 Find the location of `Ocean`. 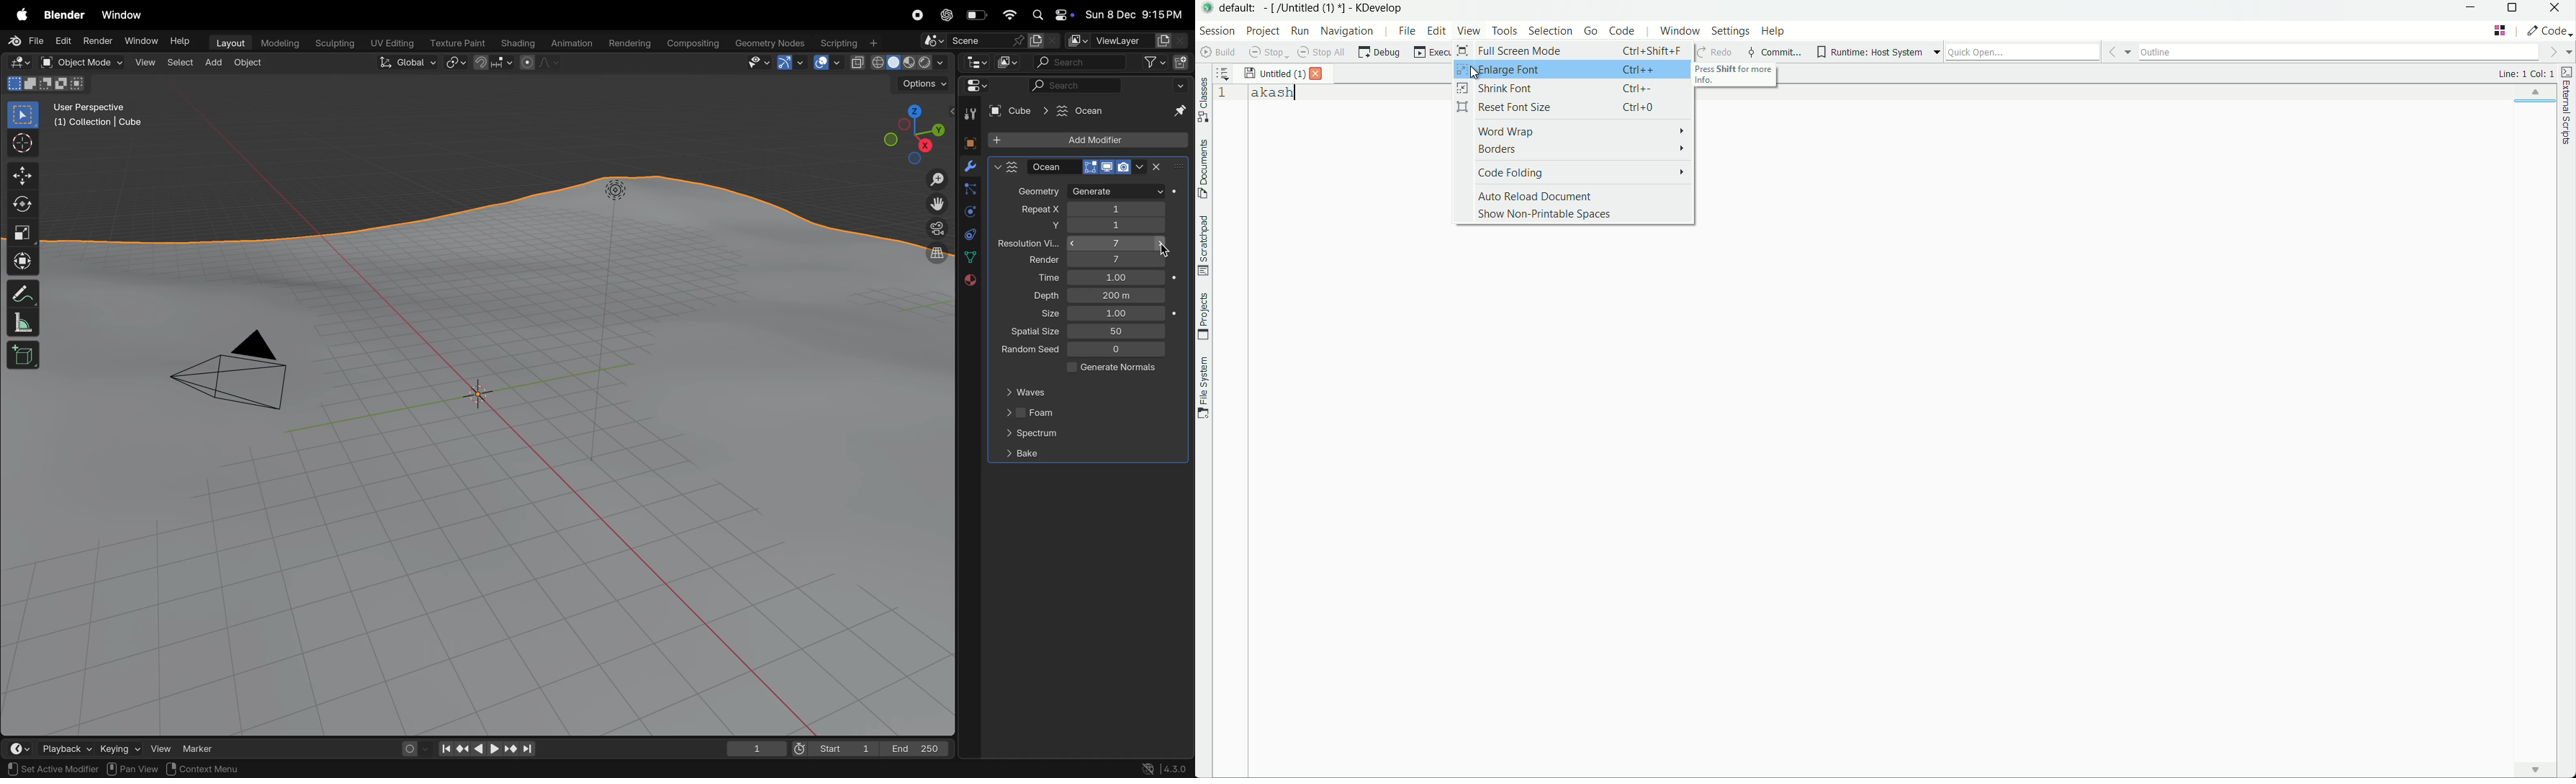

Ocean is located at coordinates (1073, 110).